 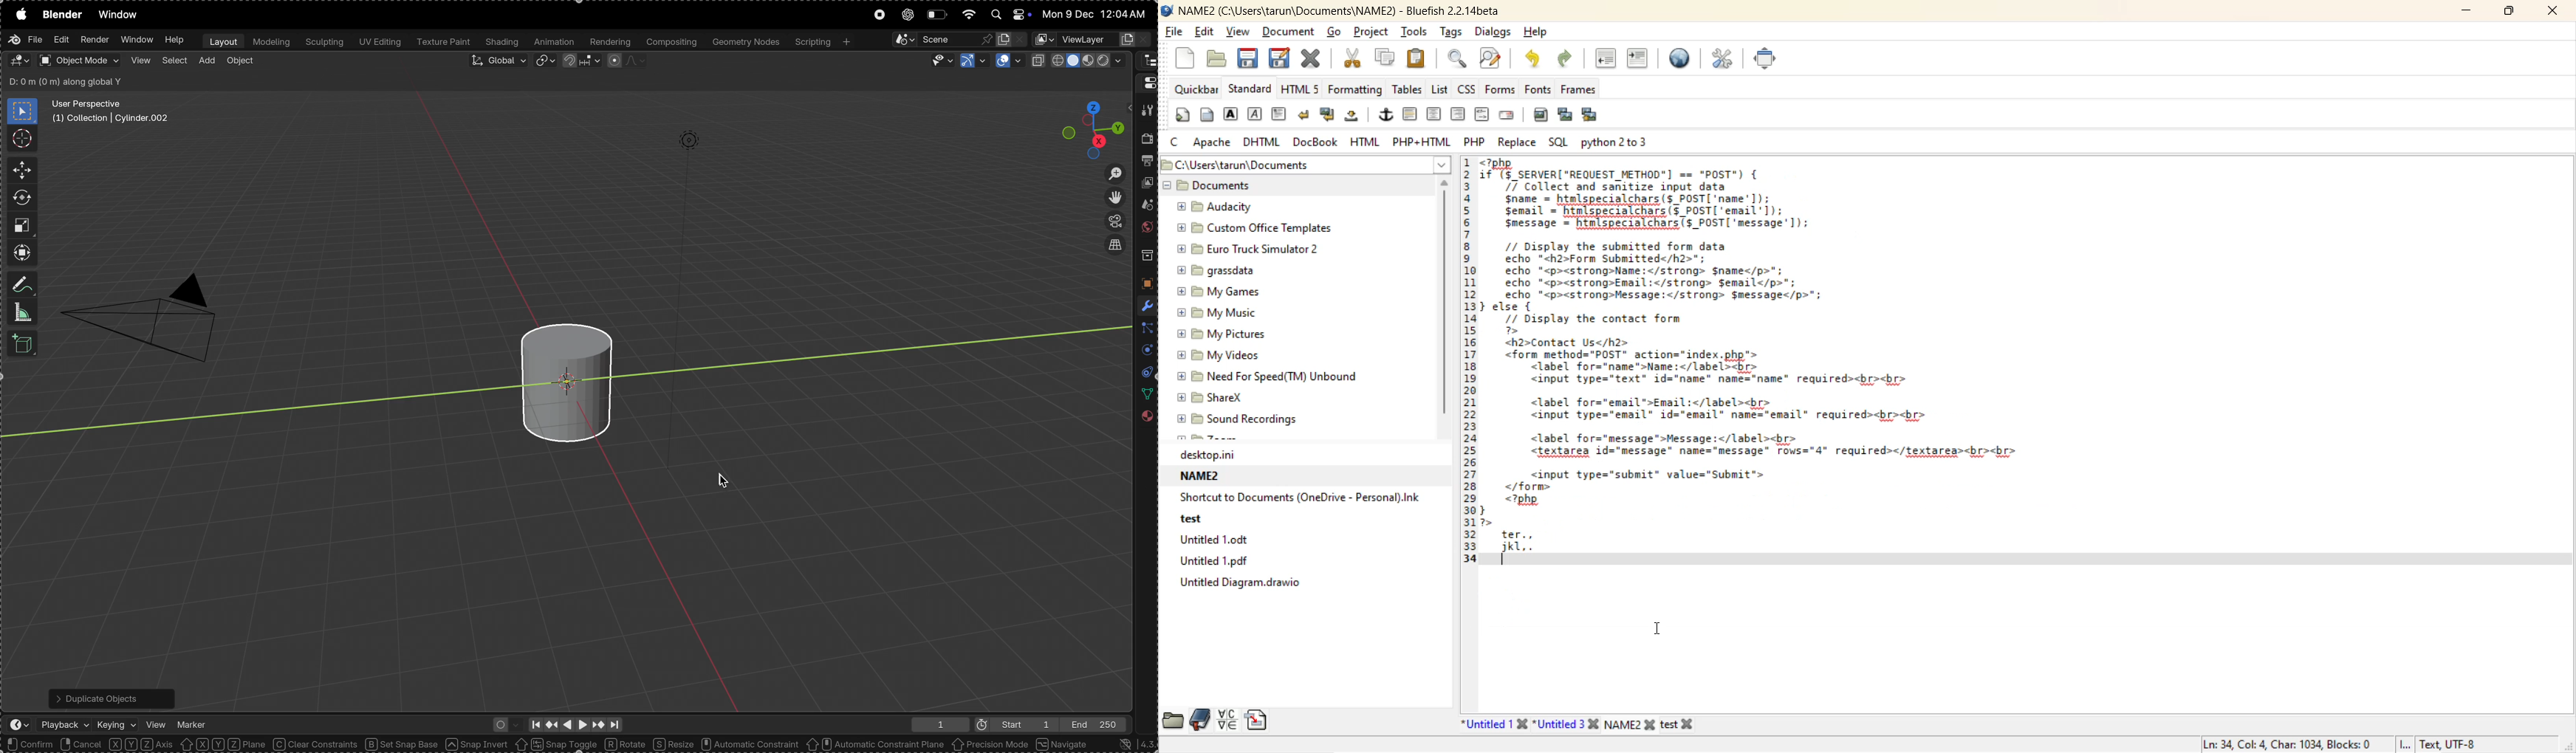 I want to click on Untitled Diagram.drawio, so click(x=1250, y=587).